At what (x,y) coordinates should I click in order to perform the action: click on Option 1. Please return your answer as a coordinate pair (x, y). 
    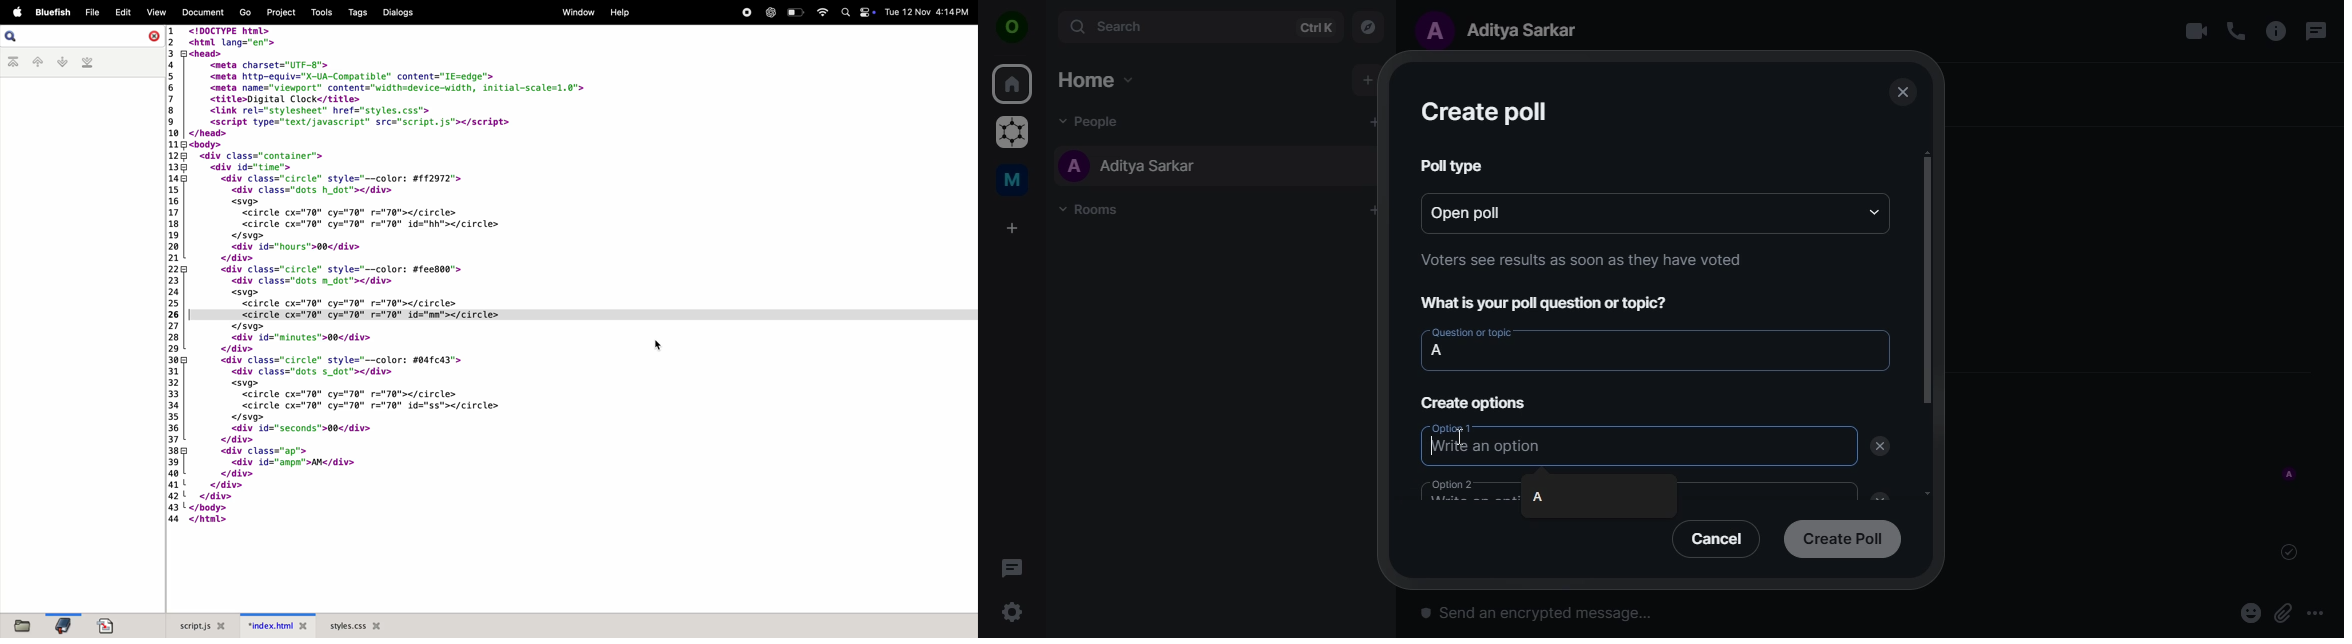
    Looking at the image, I should click on (1455, 427).